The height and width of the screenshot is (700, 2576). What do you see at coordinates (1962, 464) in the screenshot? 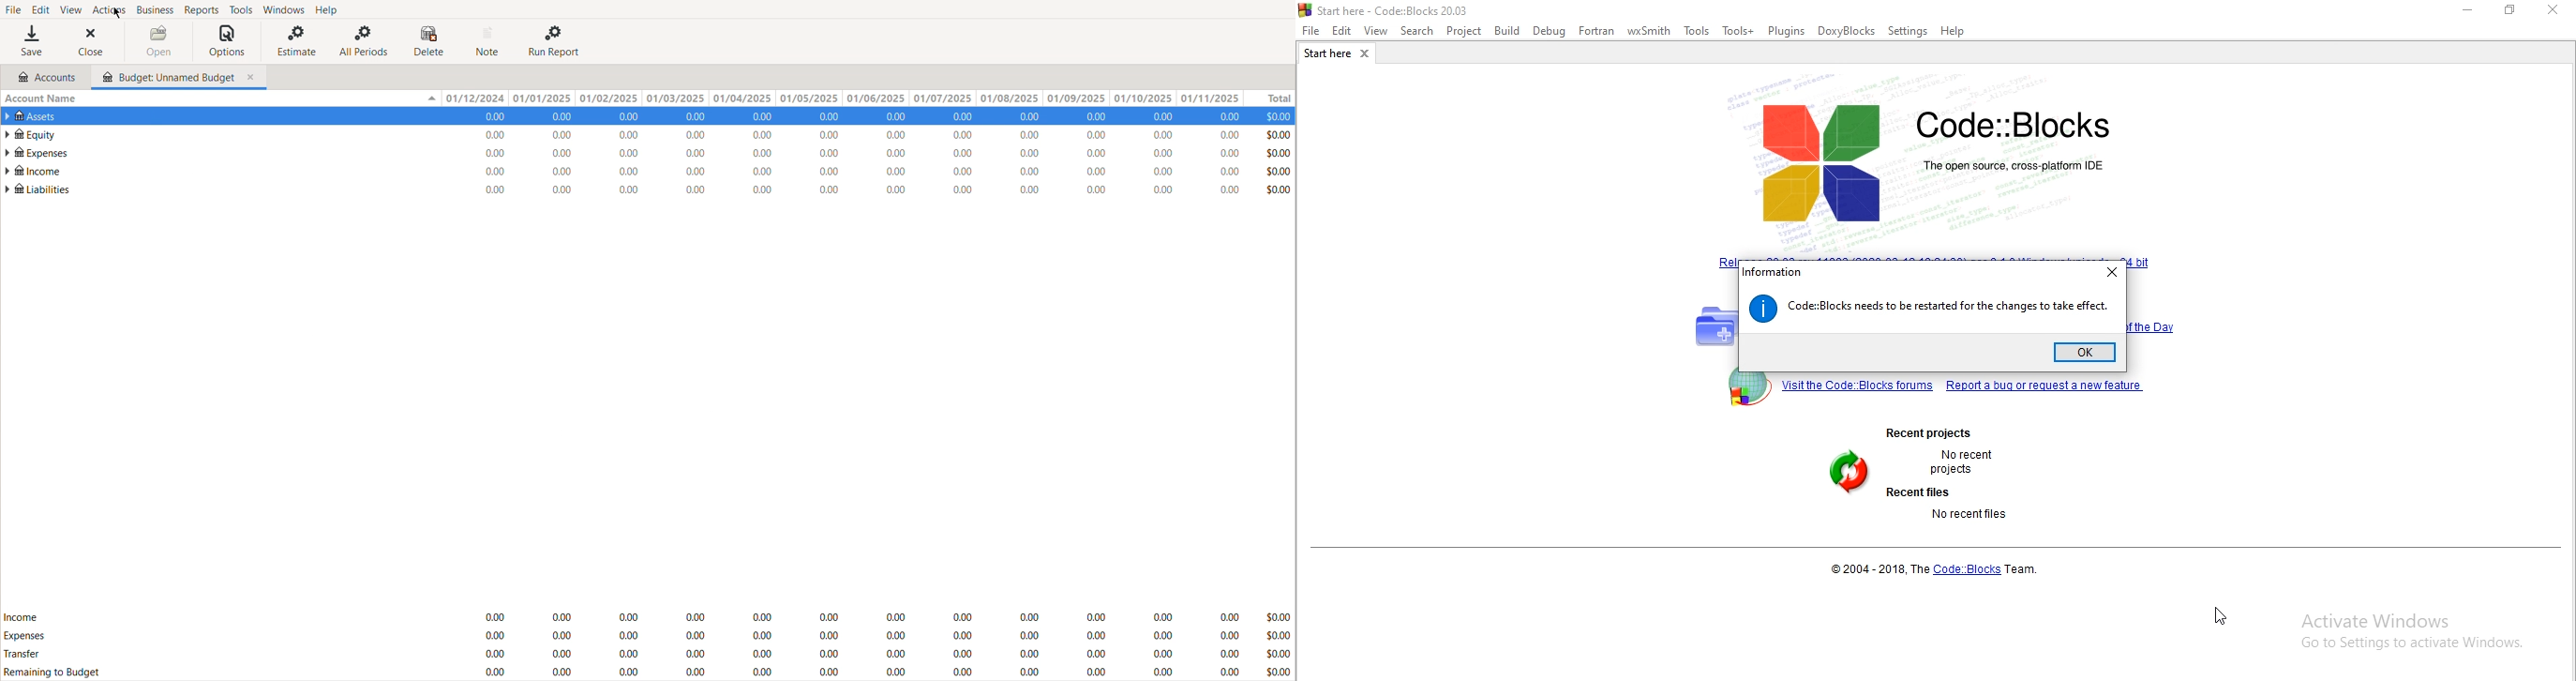
I see `No recent projects` at bounding box center [1962, 464].